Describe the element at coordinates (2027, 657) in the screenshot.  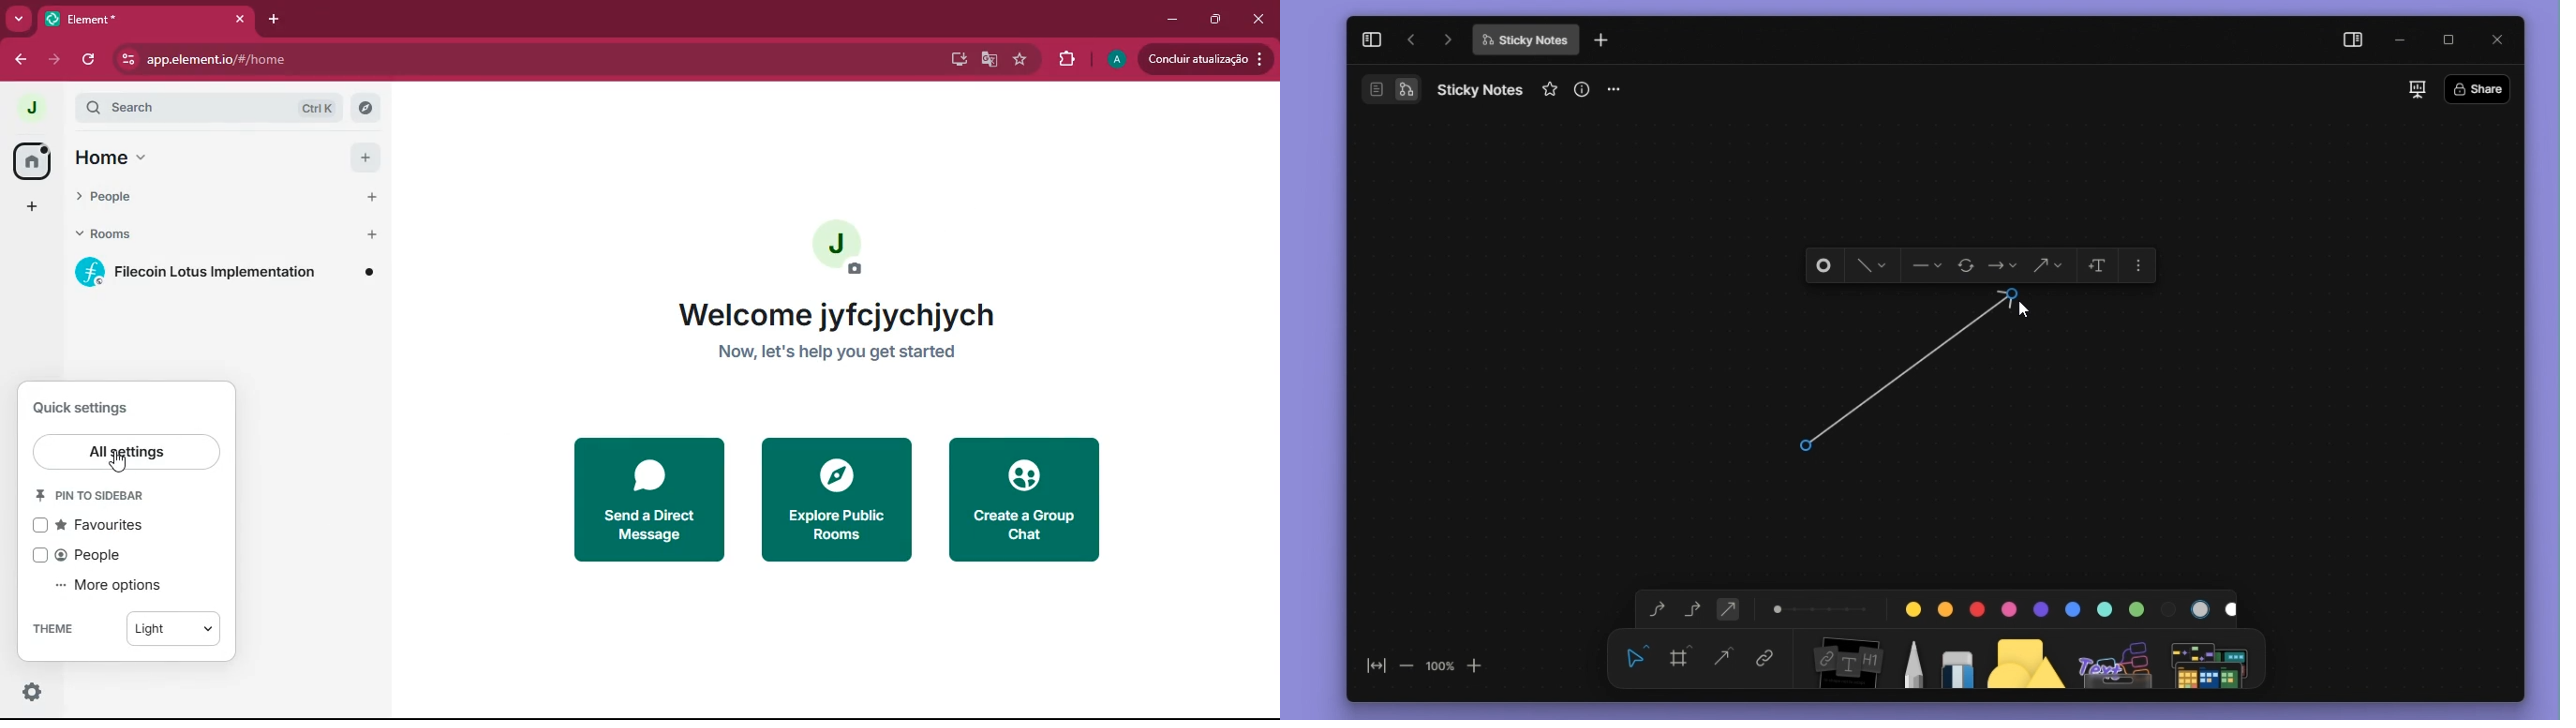
I see `shape` at that location.